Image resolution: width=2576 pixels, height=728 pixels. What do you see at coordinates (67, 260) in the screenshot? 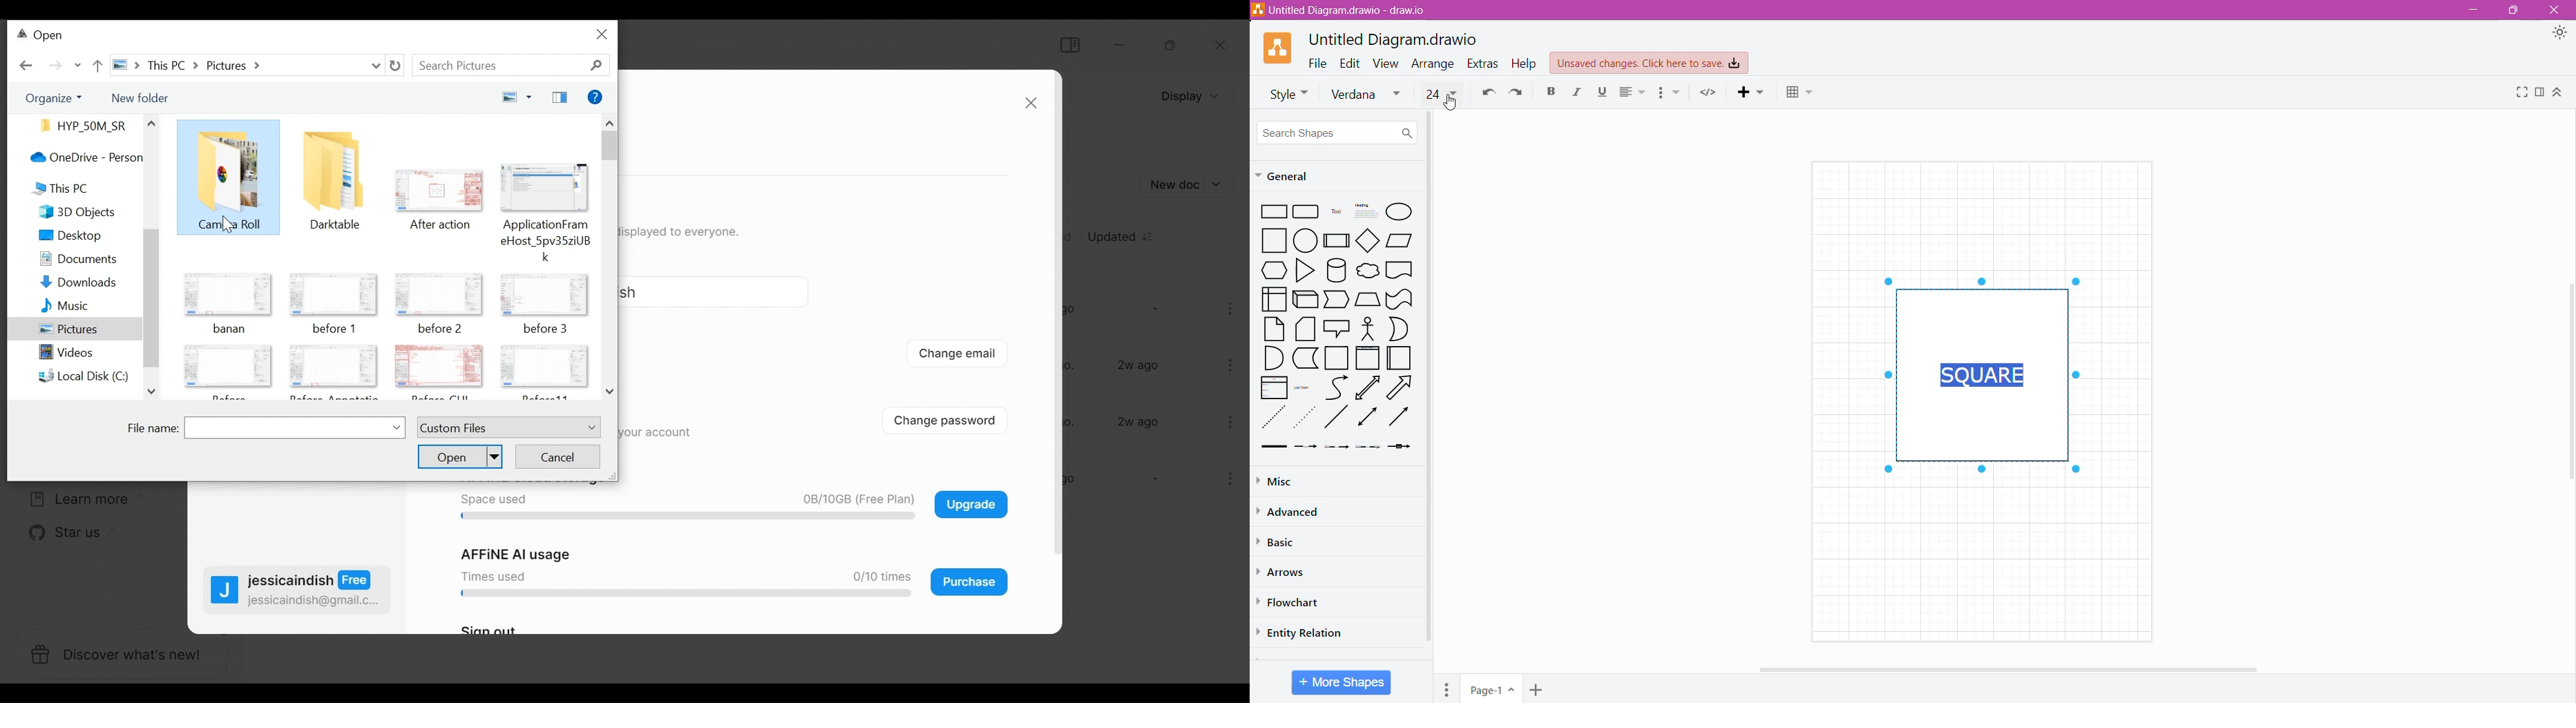
I see `Documents` at bounding box center [67, 260].